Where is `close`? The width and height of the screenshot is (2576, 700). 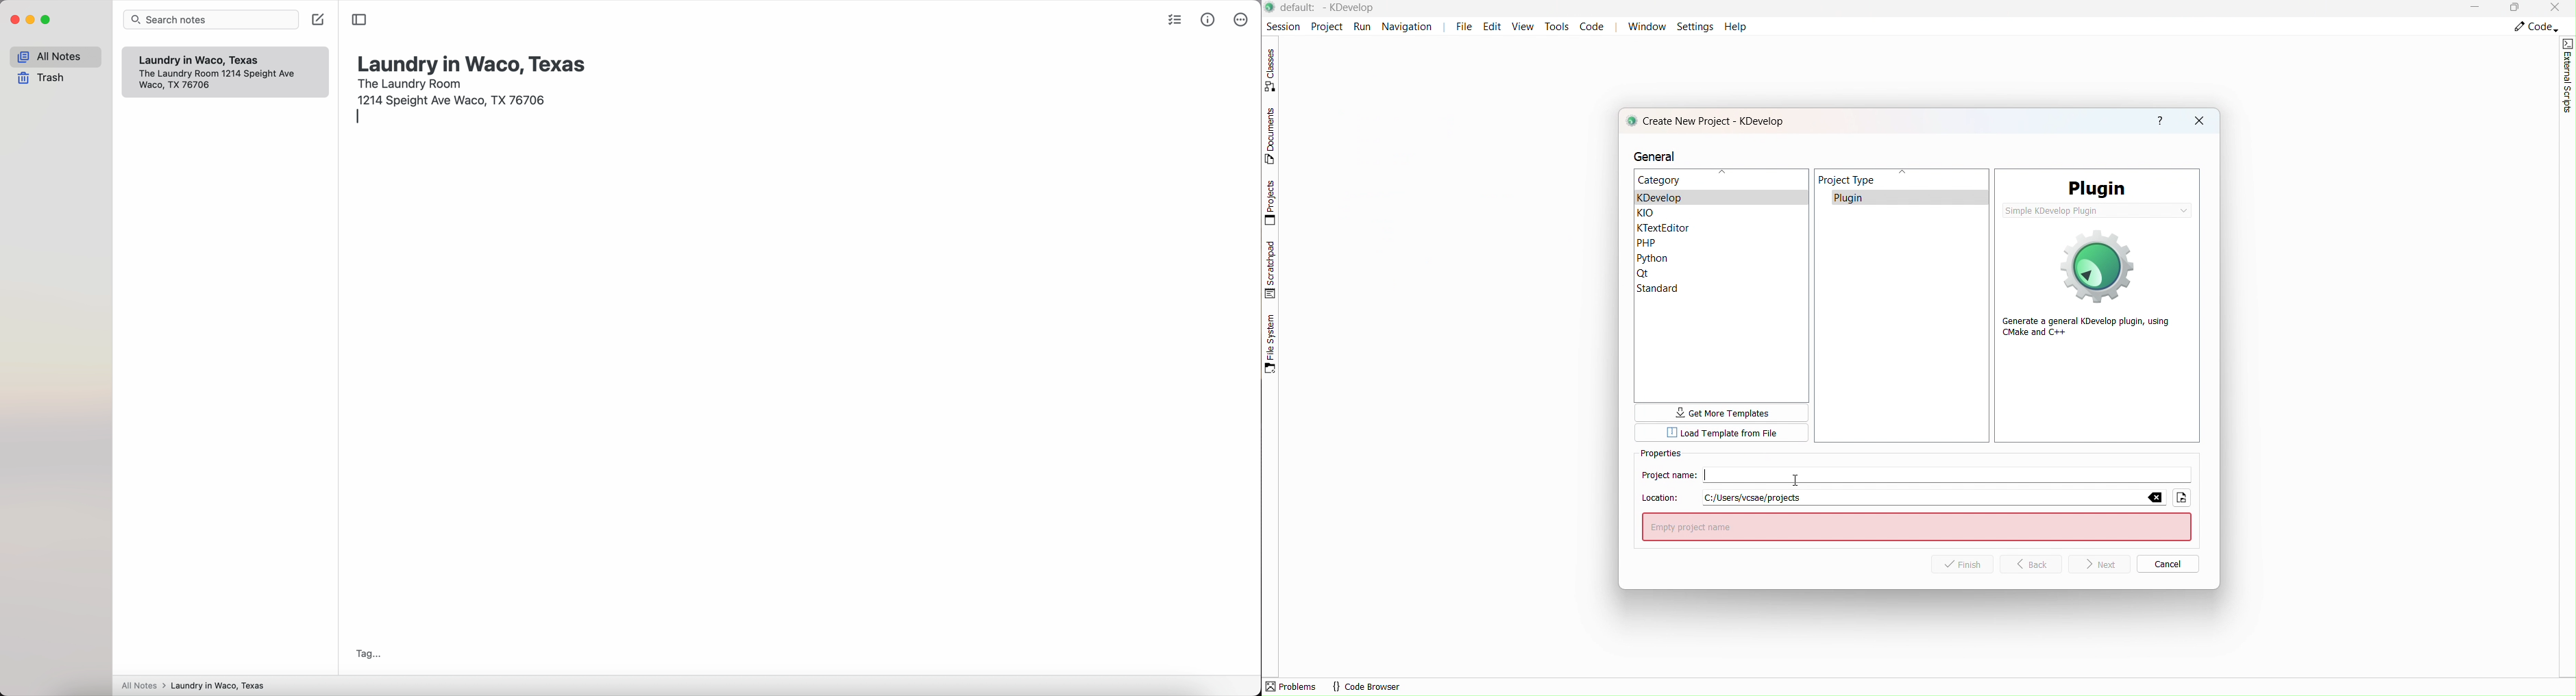
close is located at coordinates (2198, 121).